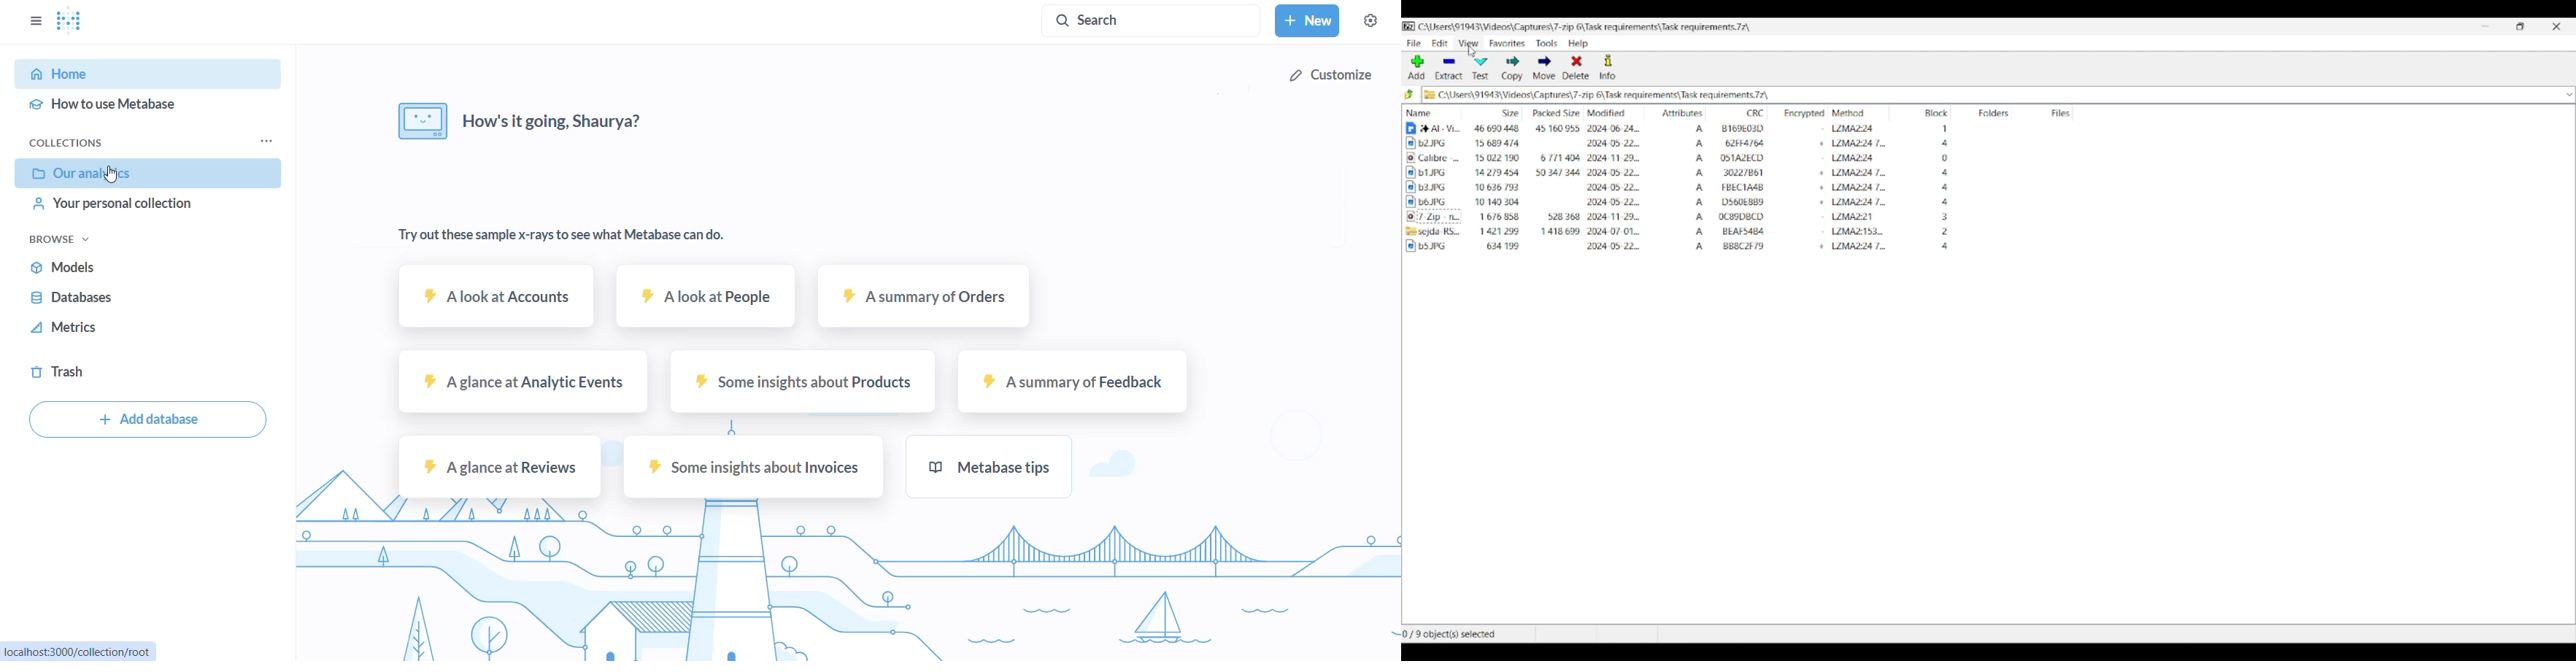 This screenshot has height=672, width=2576. What do you see at coordinates (1508, 43) in the screenshot?
I see `Favorites menu` at bounding box center [1508, 43].